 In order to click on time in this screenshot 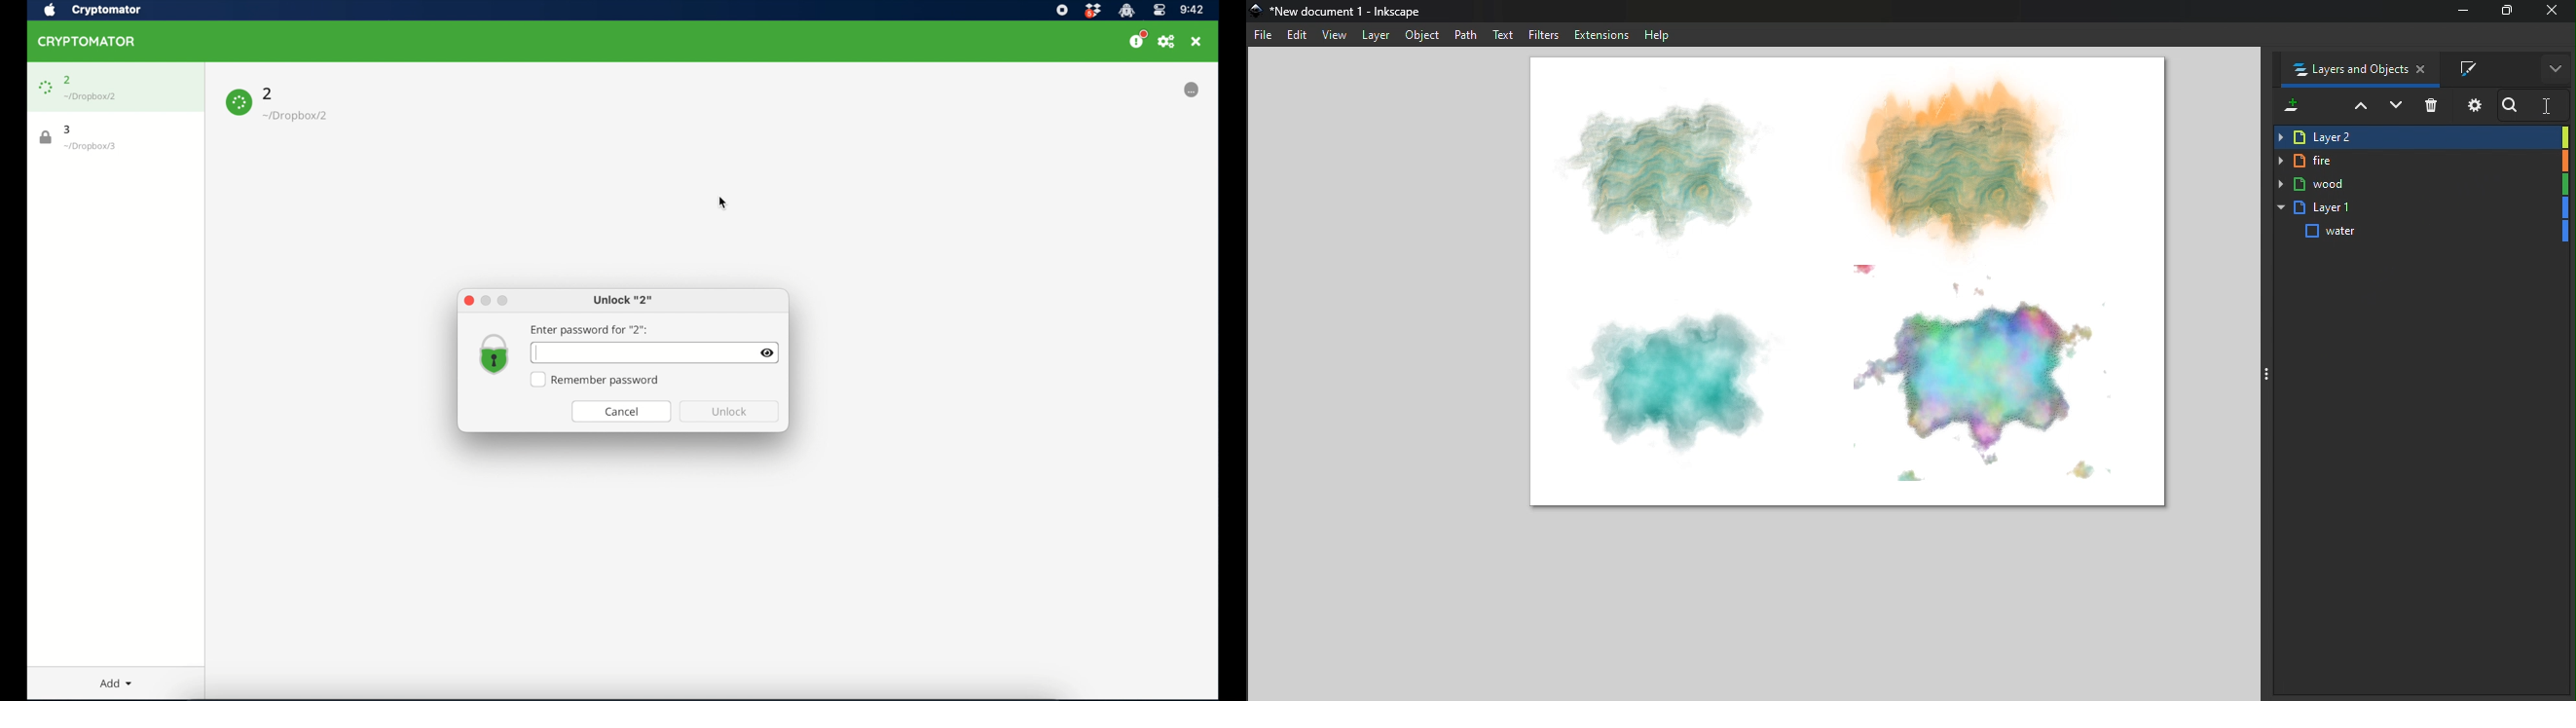, I will do `click(1192, 10)`.